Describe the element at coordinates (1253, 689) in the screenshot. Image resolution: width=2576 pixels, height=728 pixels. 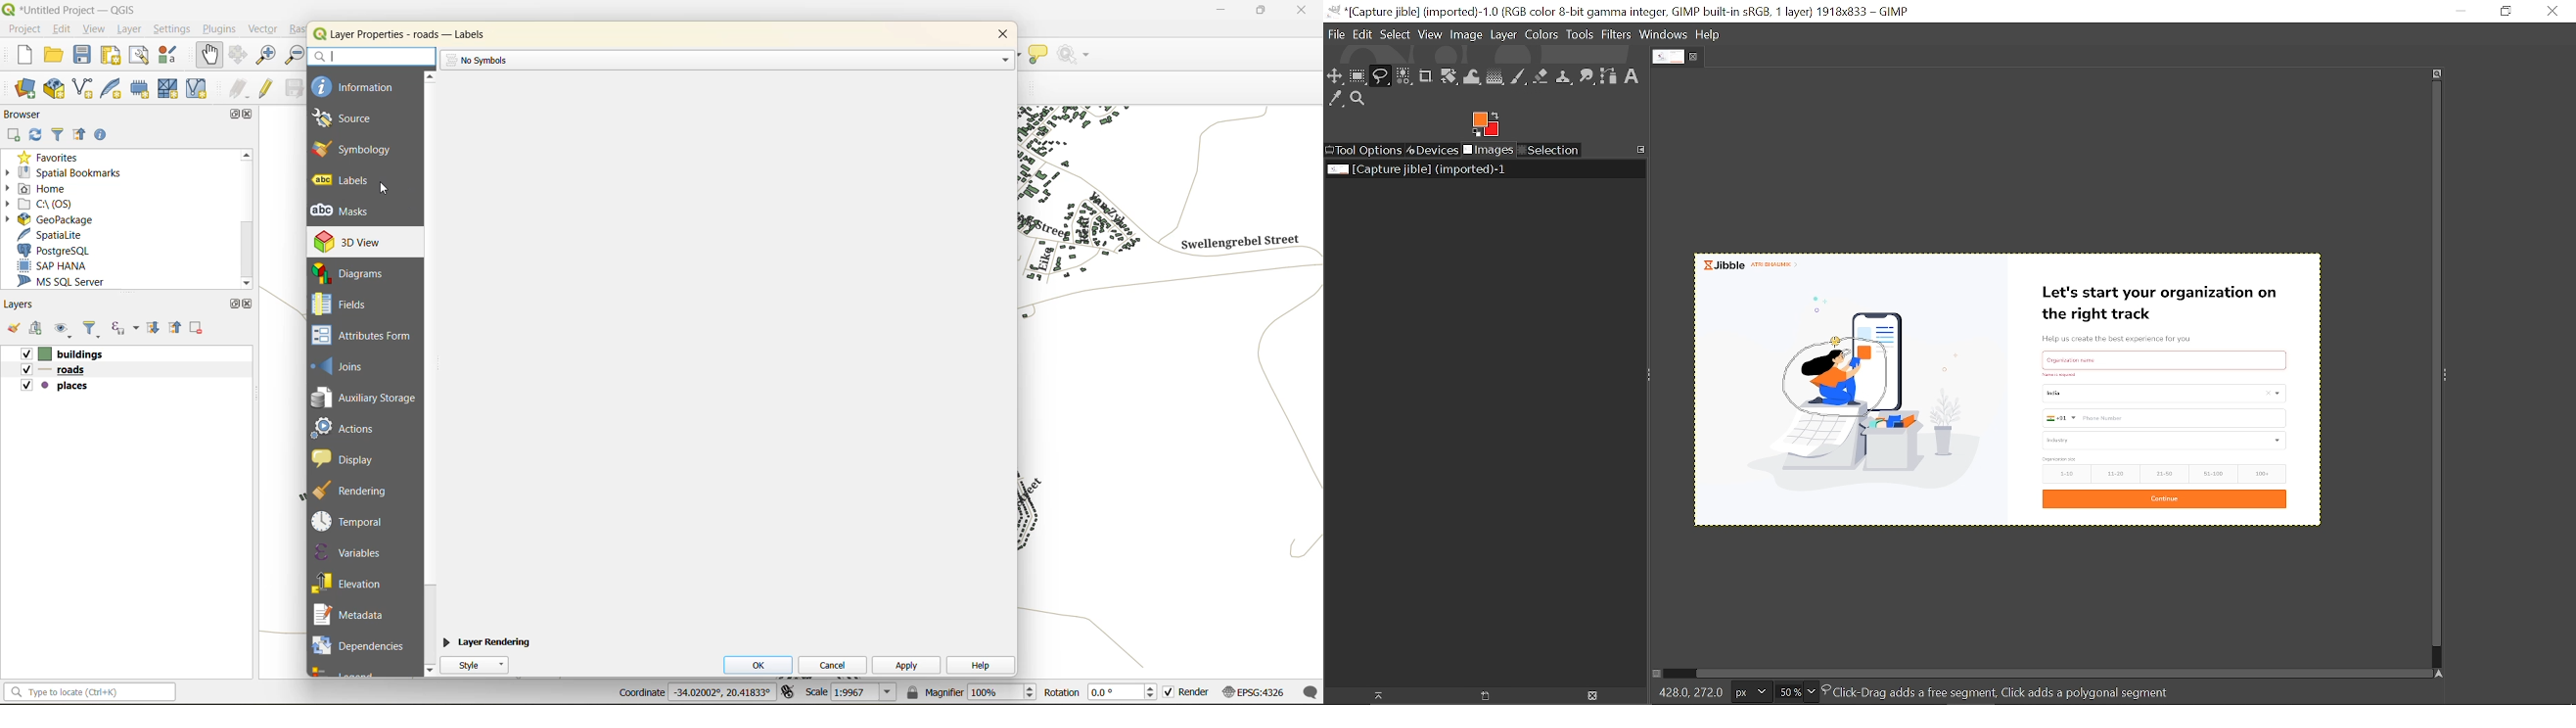
I see `crs` at that location.